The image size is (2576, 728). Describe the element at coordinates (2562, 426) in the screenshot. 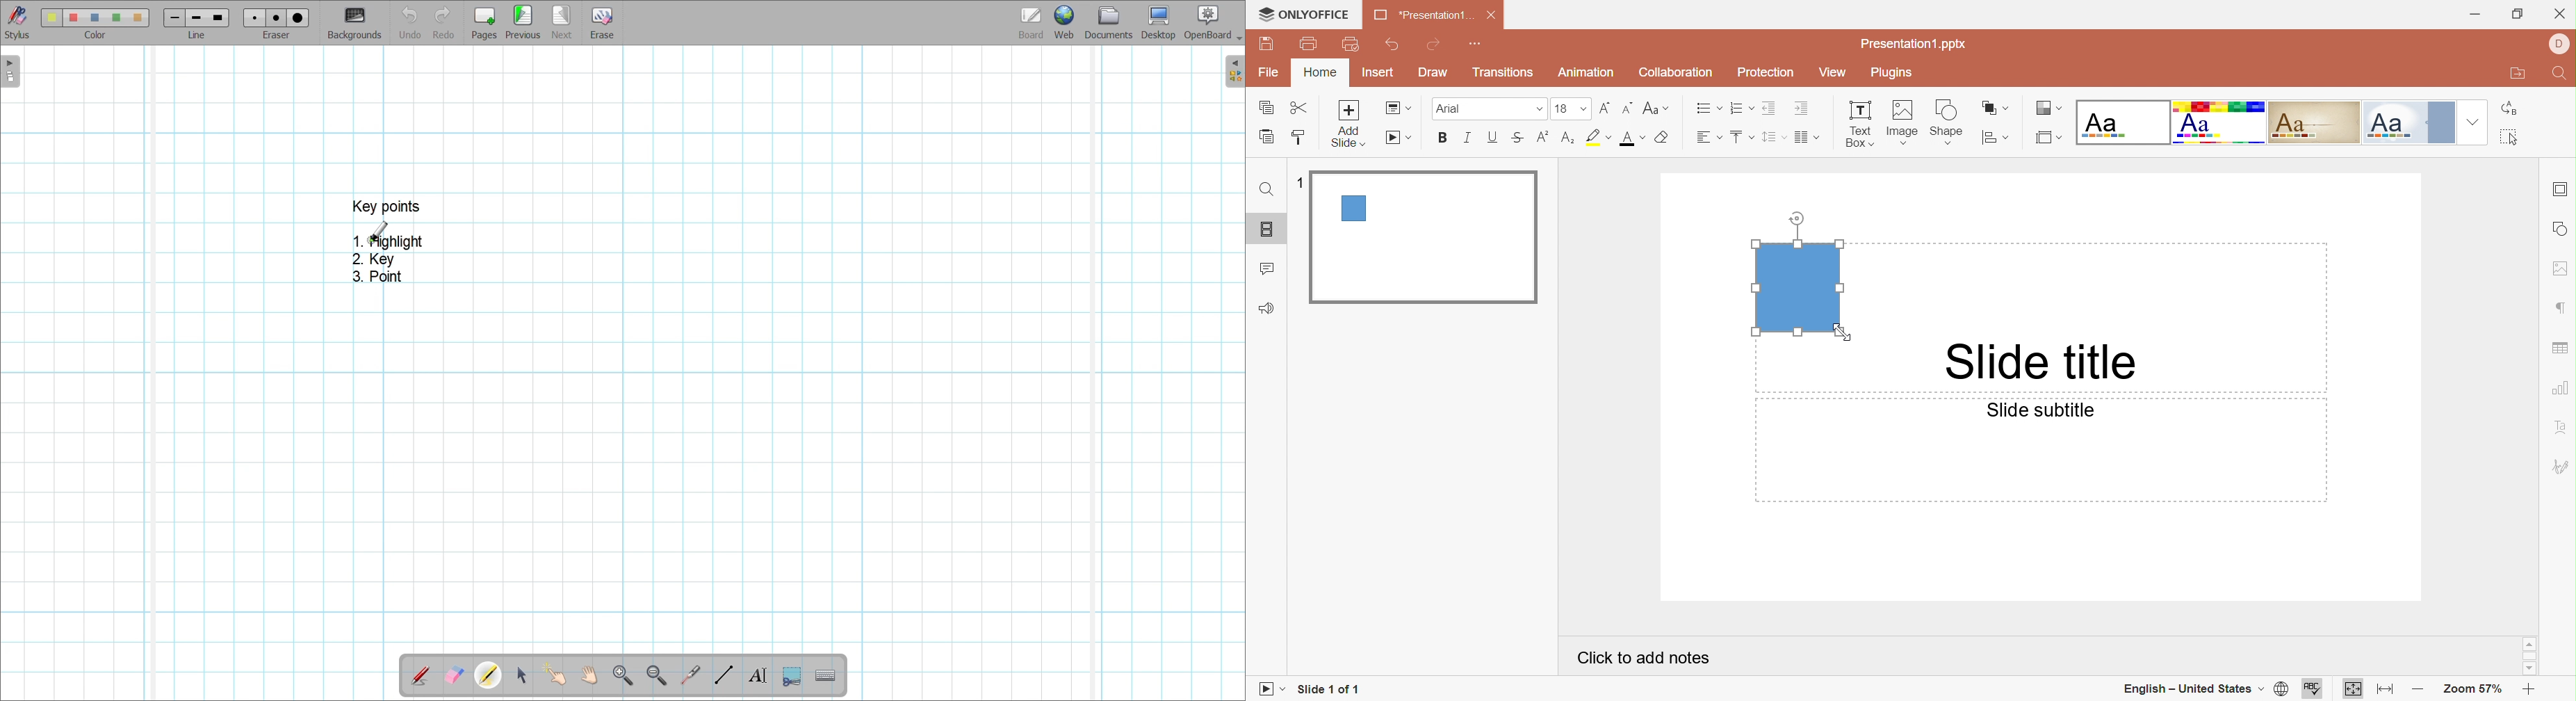

I see `Text art settings` at that location.